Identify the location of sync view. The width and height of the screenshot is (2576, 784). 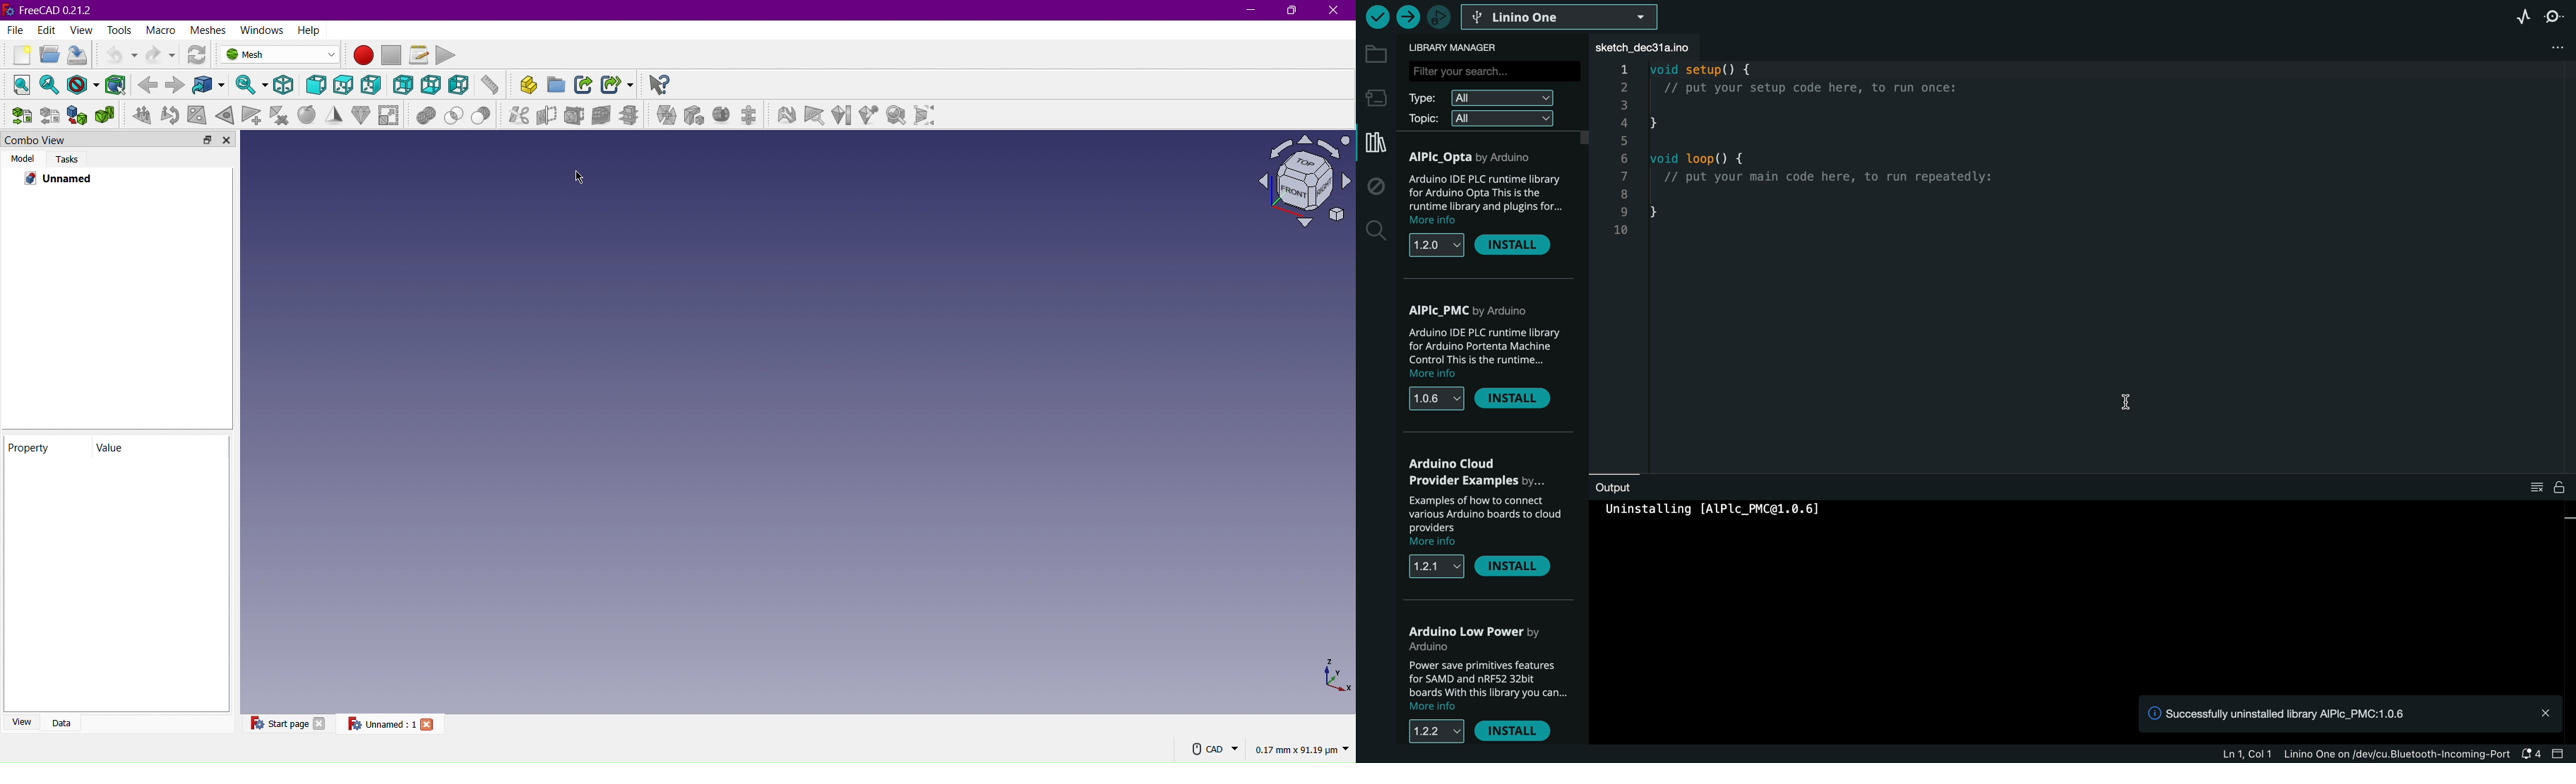
(247, 86).